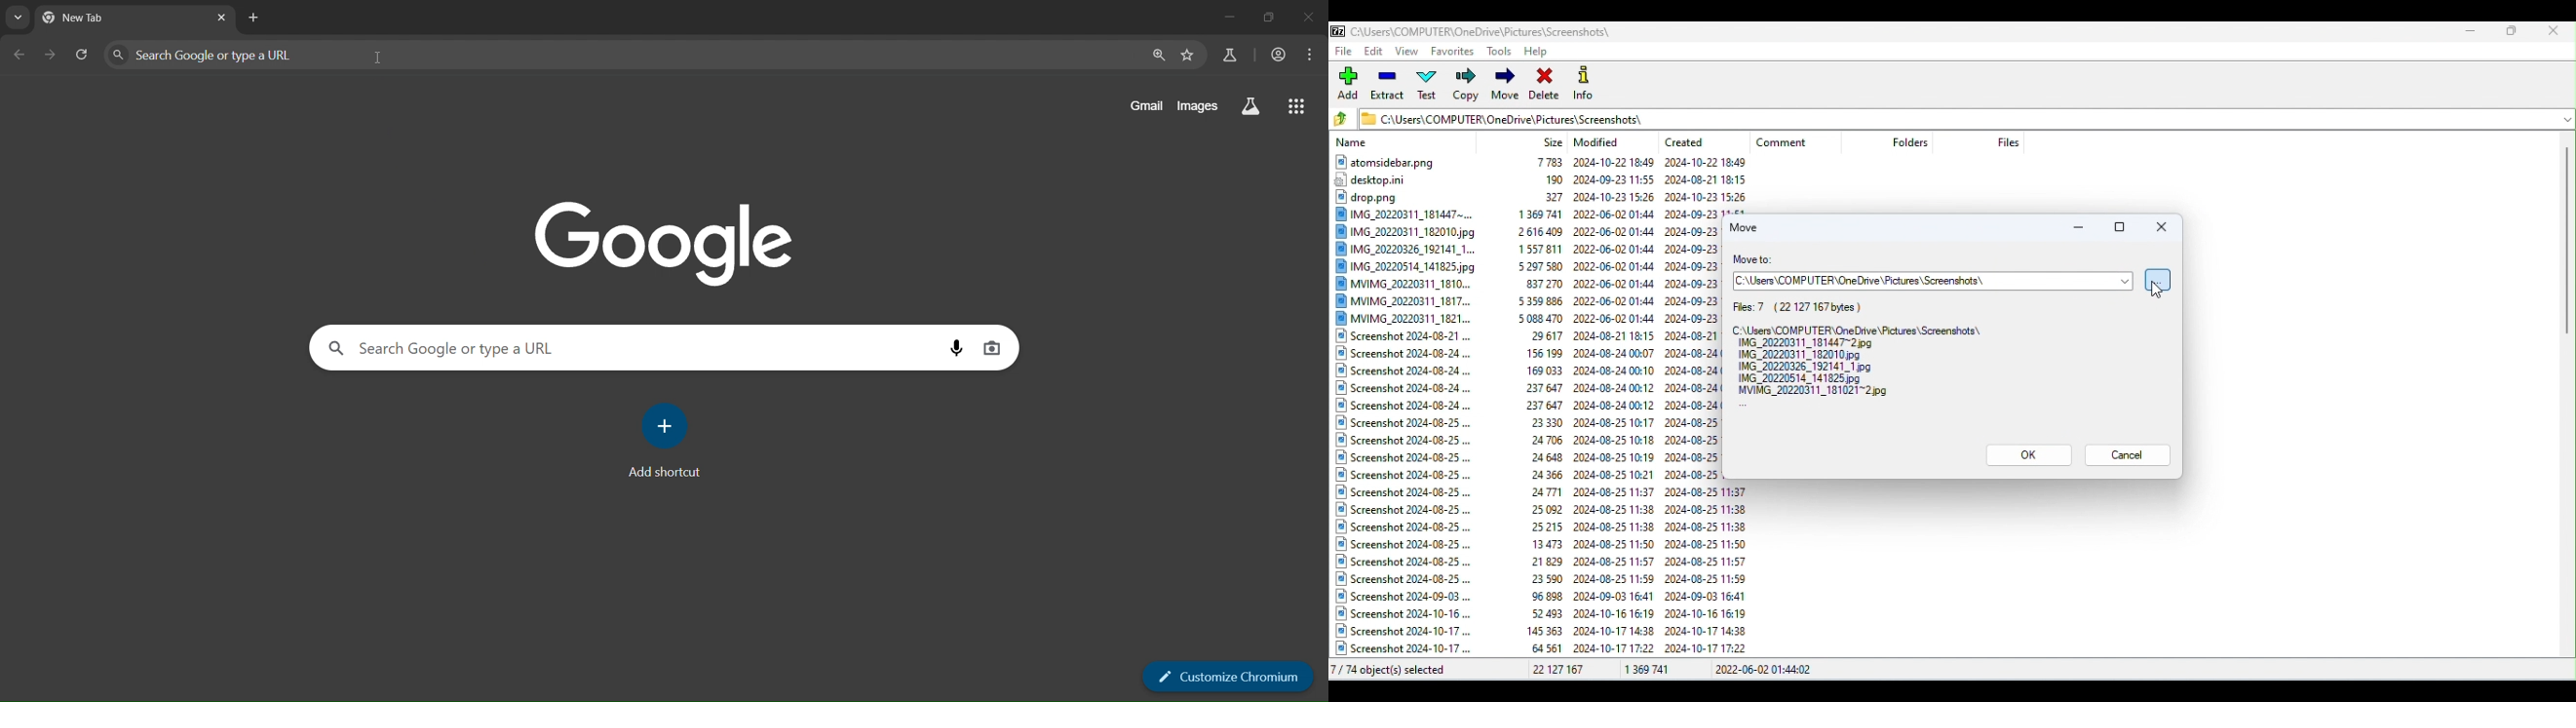  Describe the element at coordinates (2568, 397) in the screenshot. I see `Scroll bar` at that location.